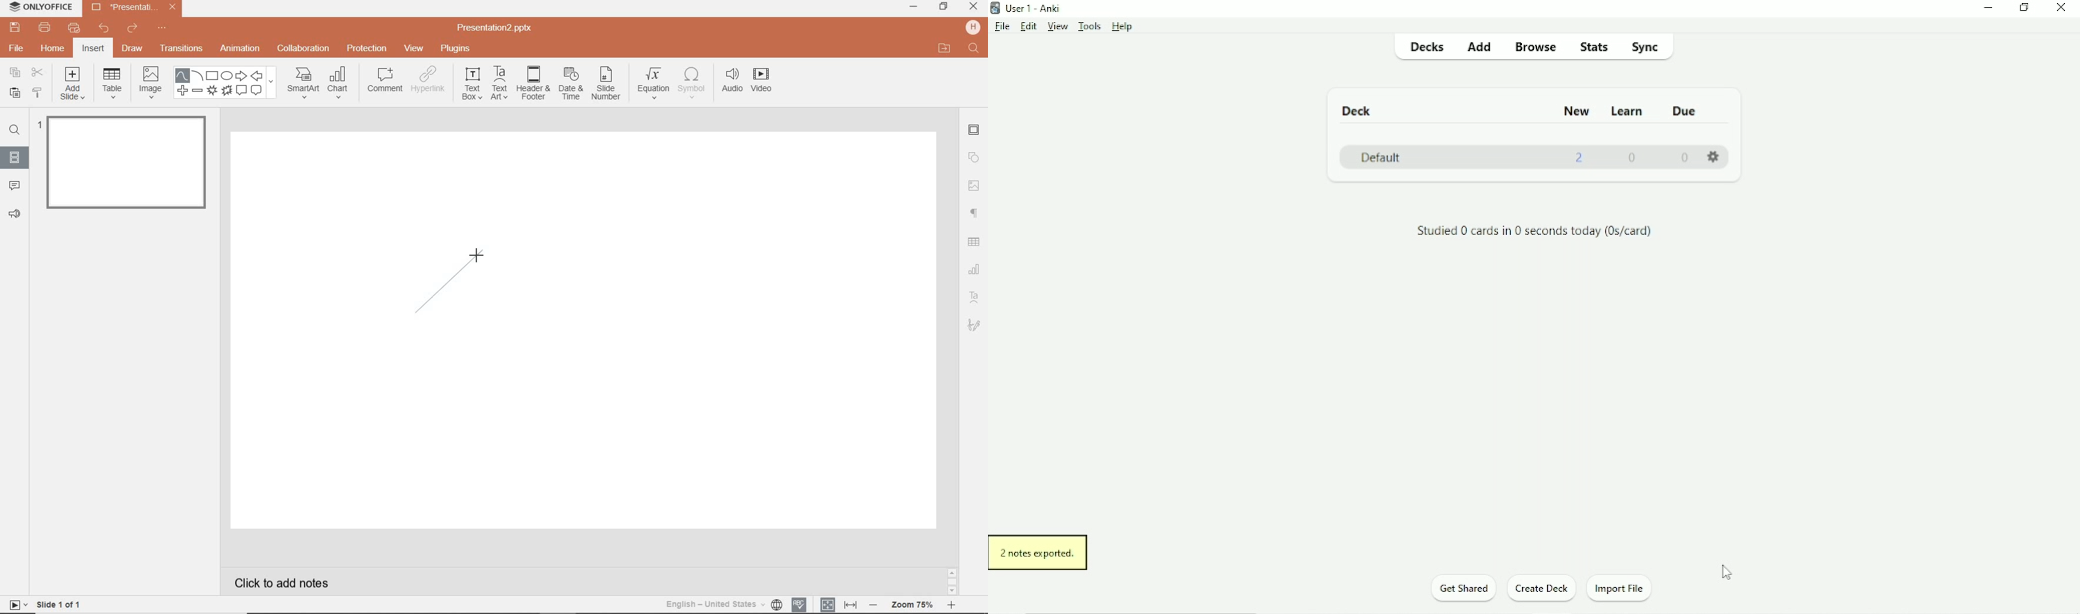  Describe the element at coordinates (52, 49) in the screenshot. I see `HOME` at that location.